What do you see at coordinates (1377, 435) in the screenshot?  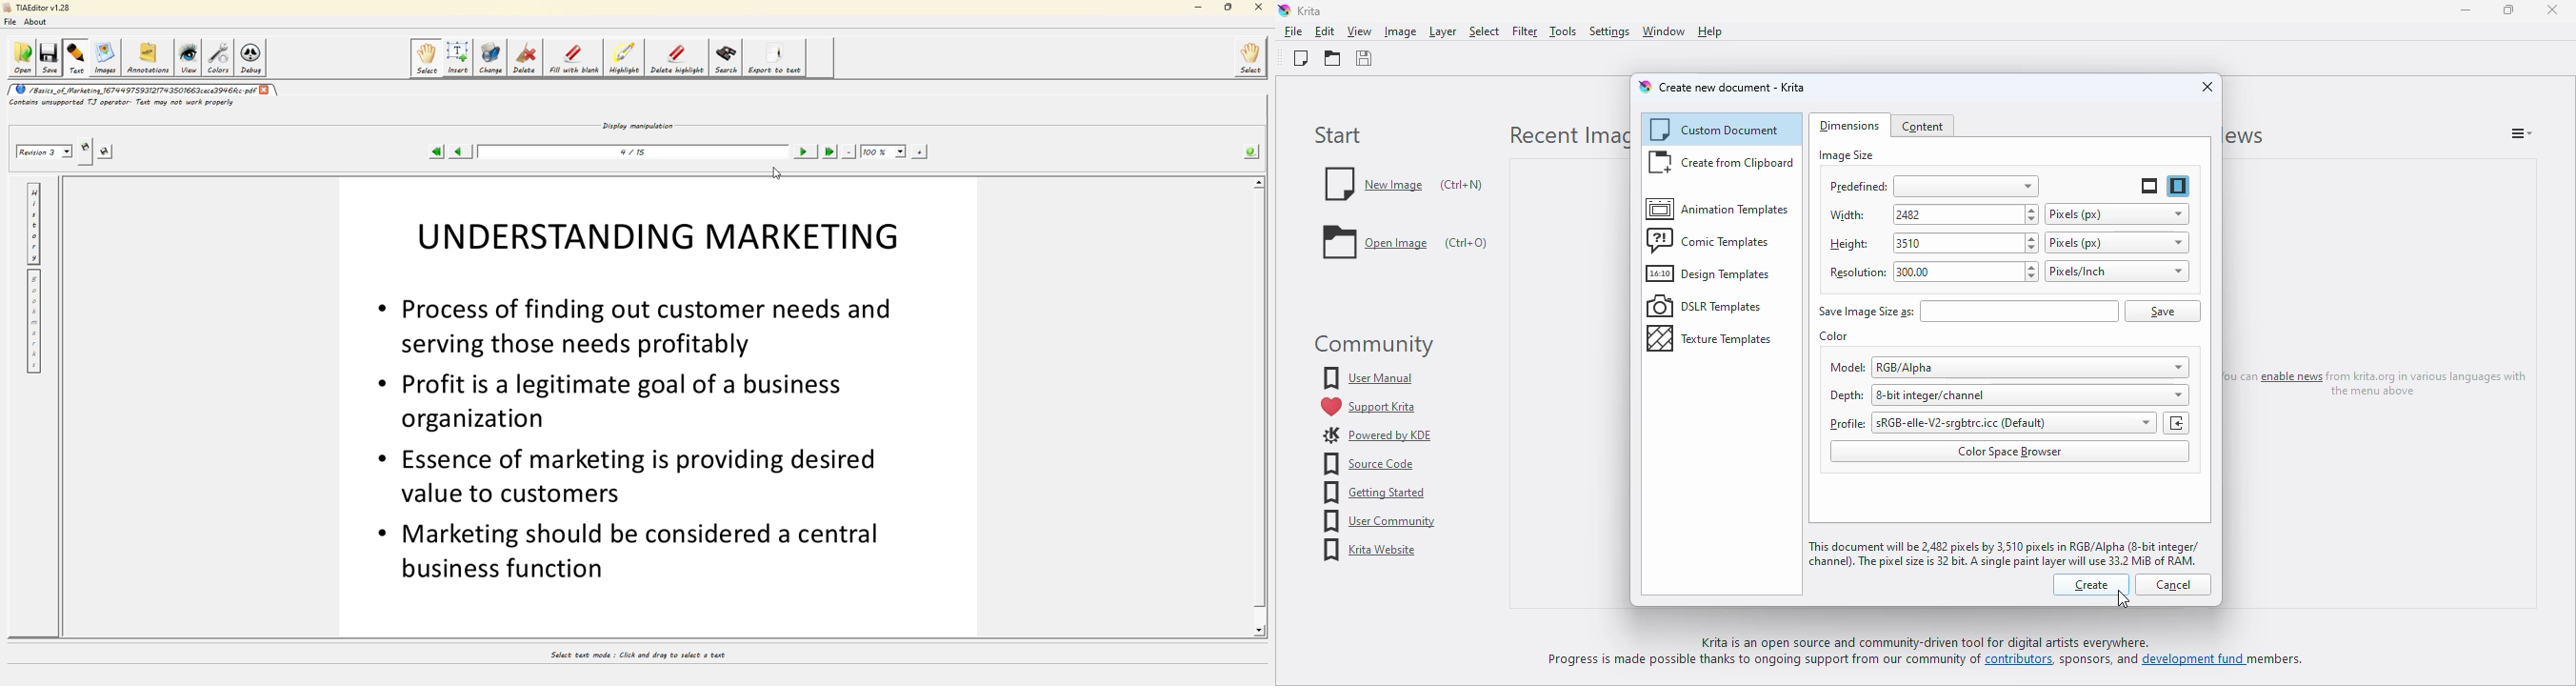 I see `powered by KDE` at bounding box center [1377, 435].